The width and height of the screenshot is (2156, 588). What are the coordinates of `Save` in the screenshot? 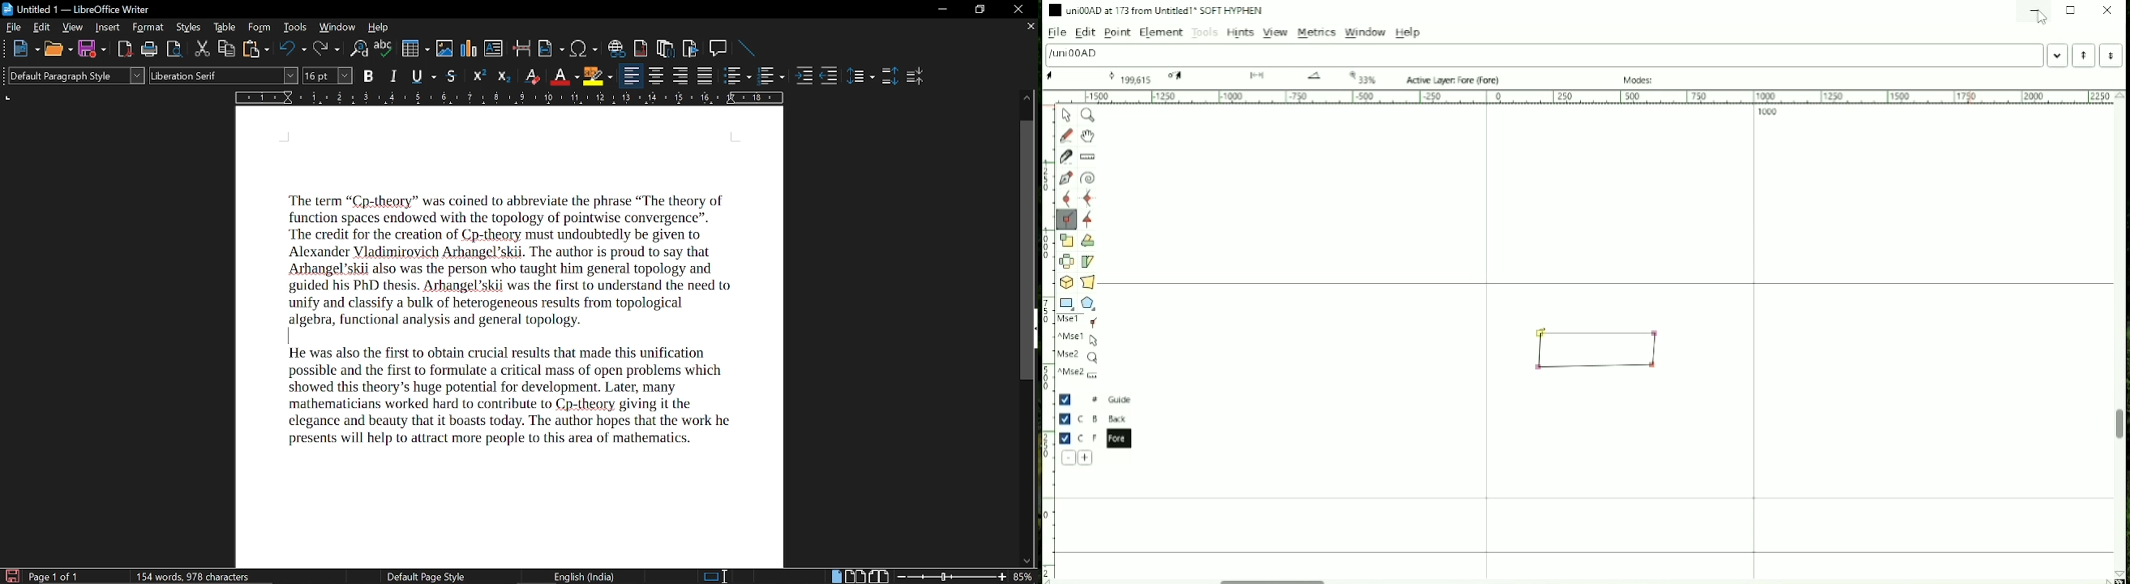 It's located at (11, 575).